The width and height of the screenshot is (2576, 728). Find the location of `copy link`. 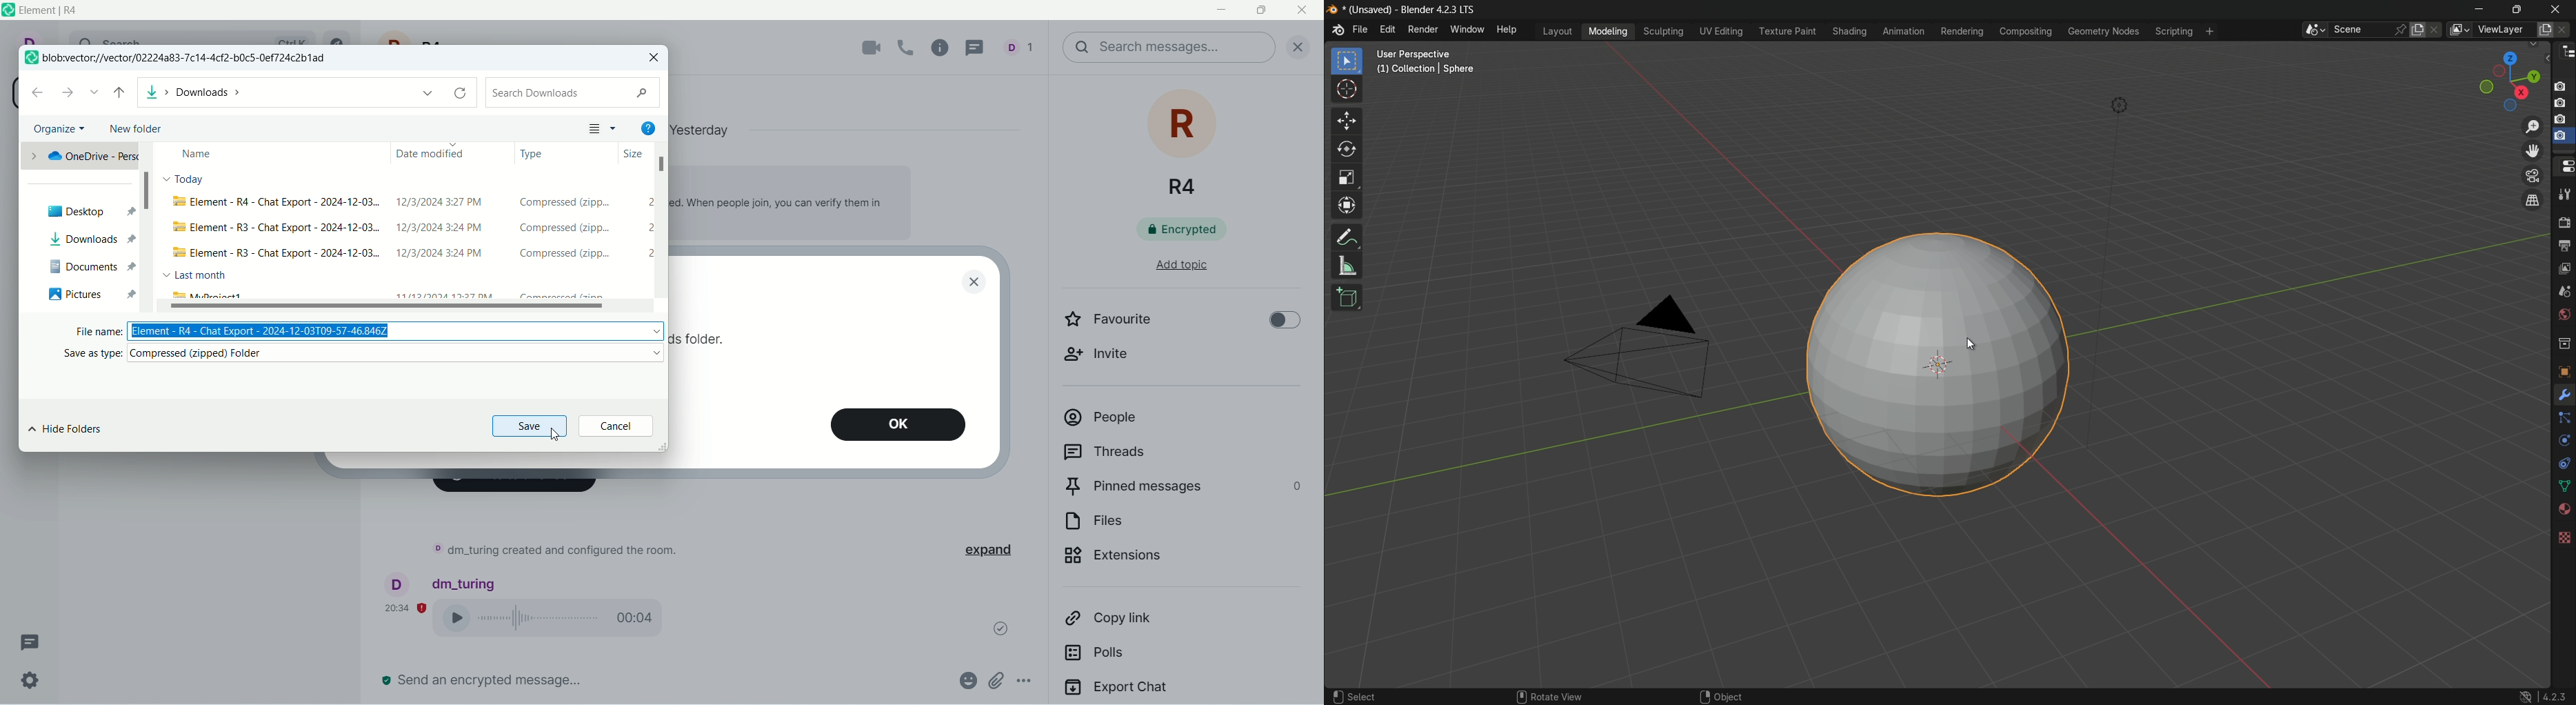

copy link is located at coordinates (1151, 623).